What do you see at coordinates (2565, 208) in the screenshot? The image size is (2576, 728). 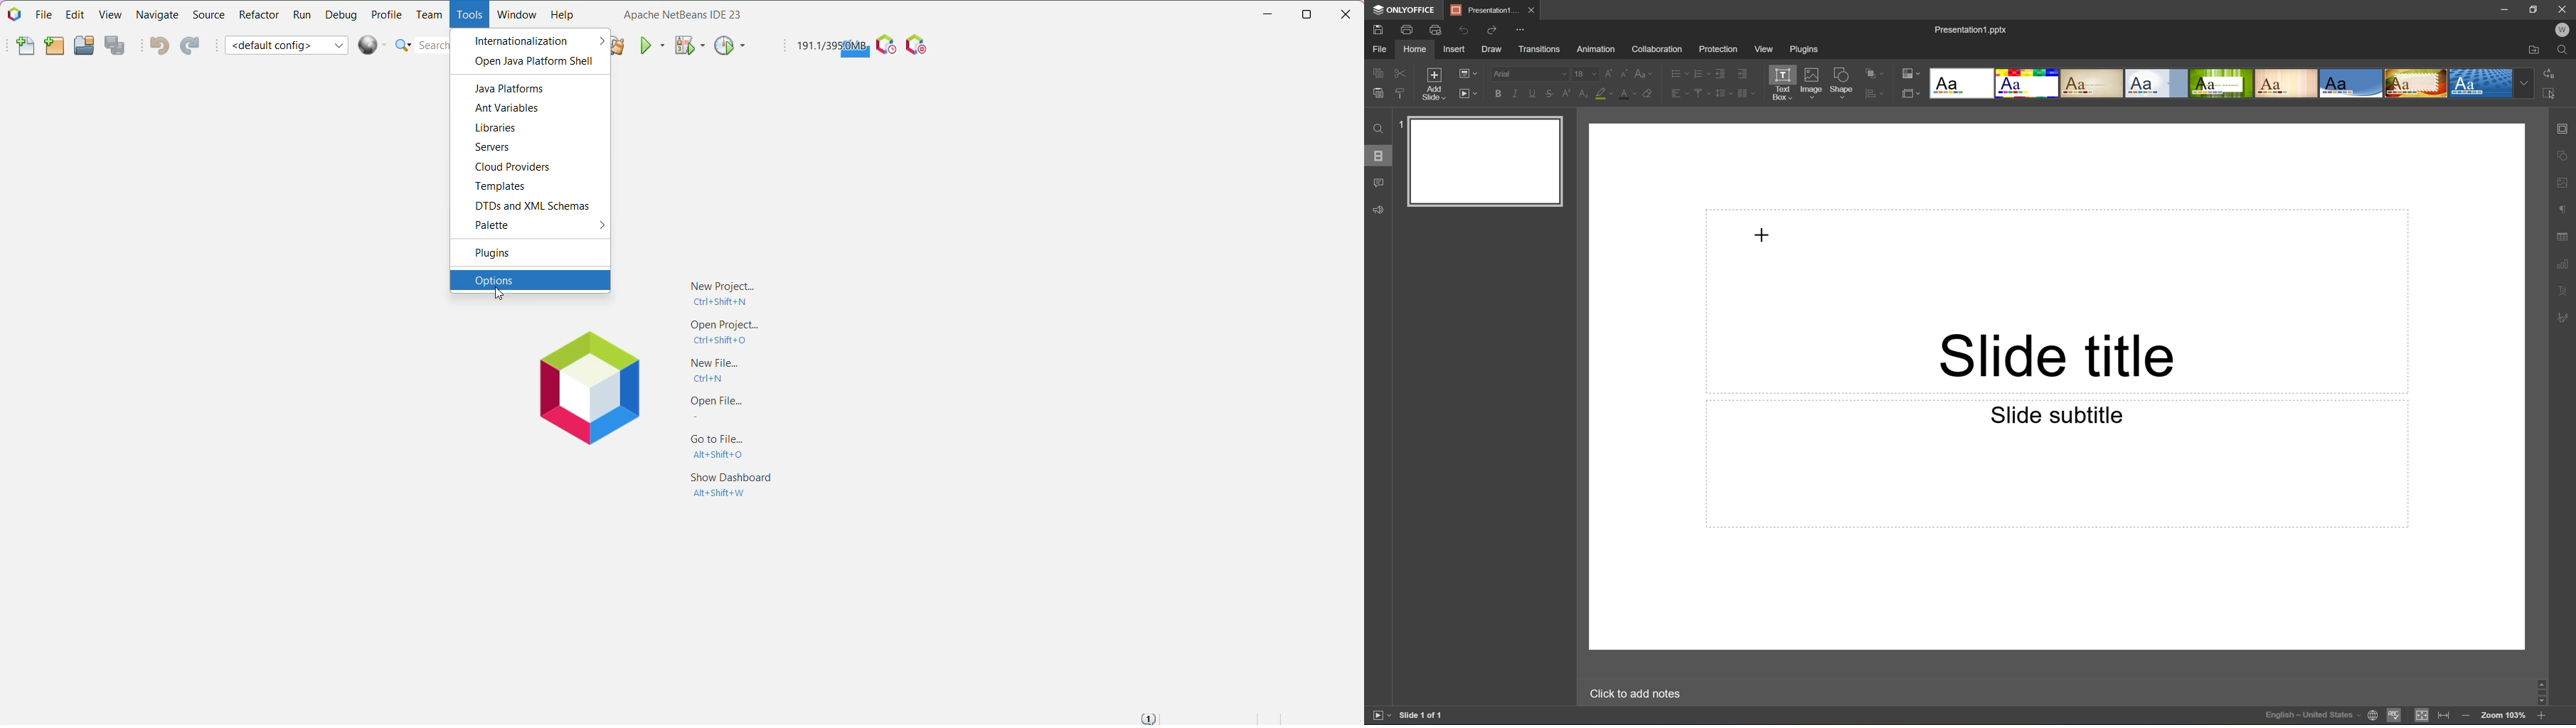 I see `paragraph settings` at bounding box center [2565, 208].